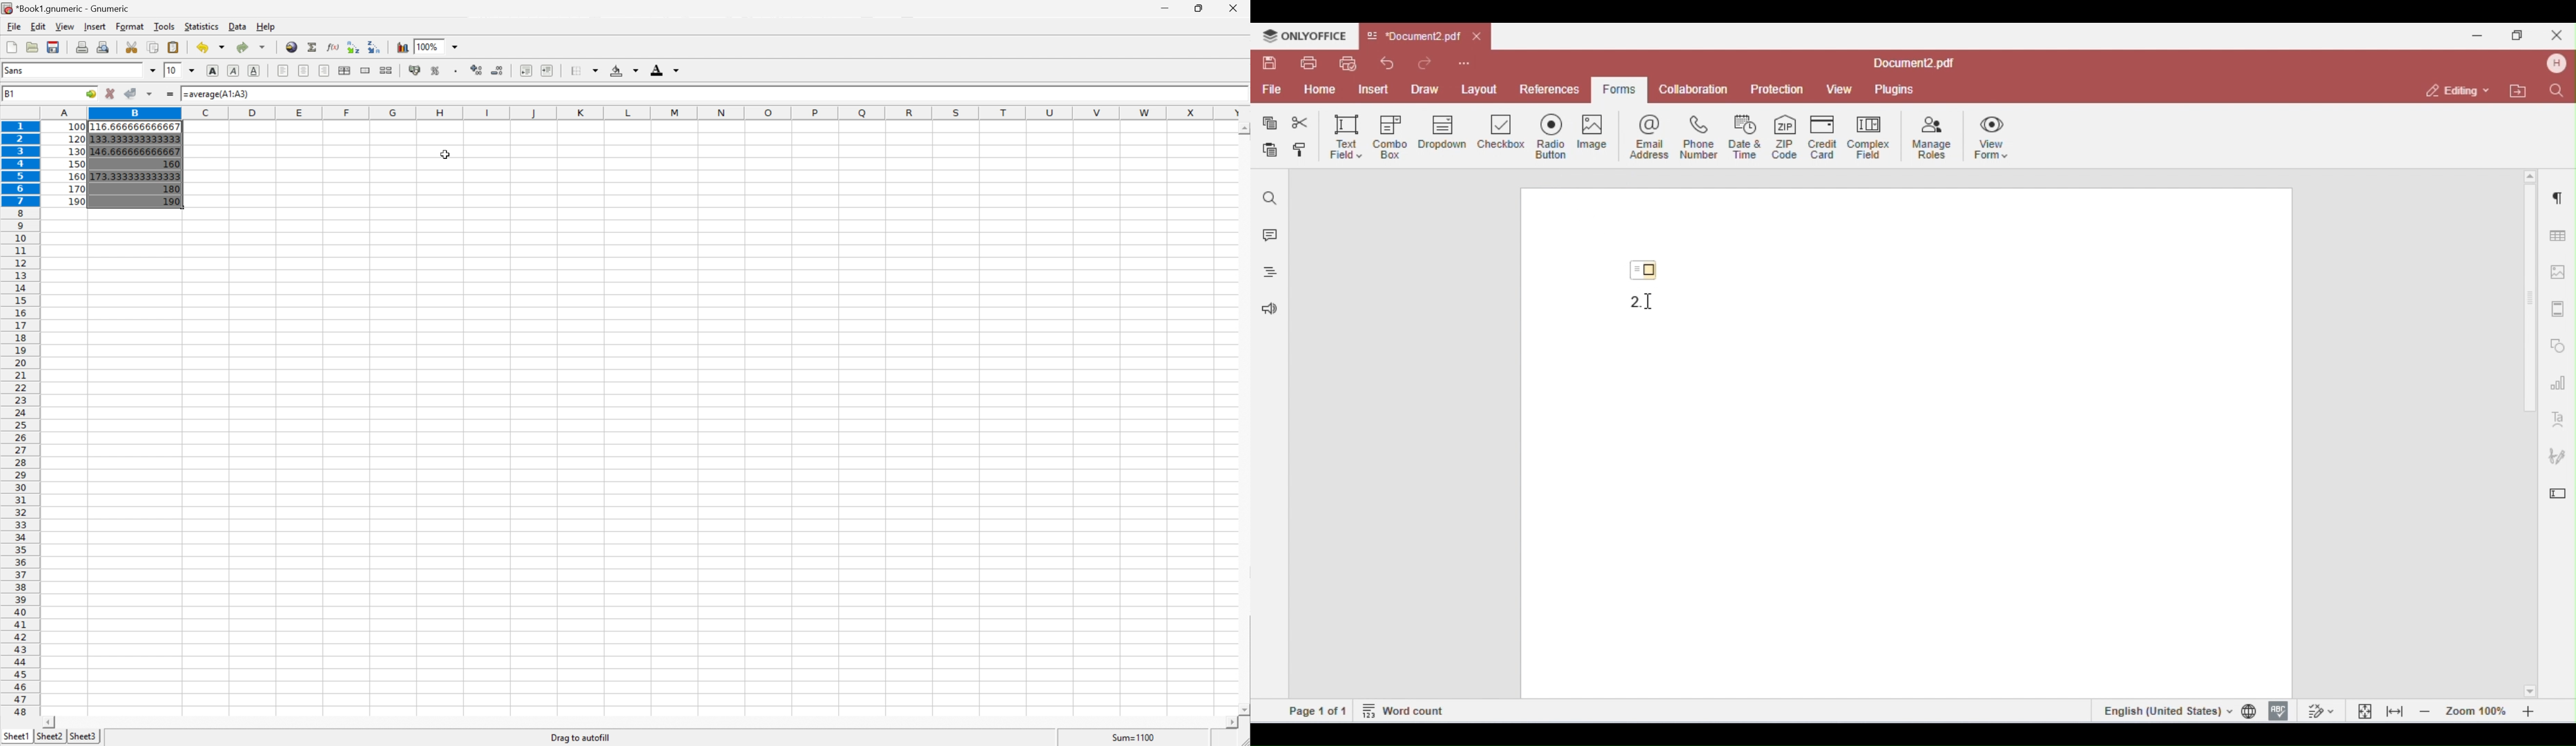 This screenshot has height=756, width=2576. Describe the element at coordinates (478, 70) in the screenshot. I see `Increase the number of decimals displayed` at that location.